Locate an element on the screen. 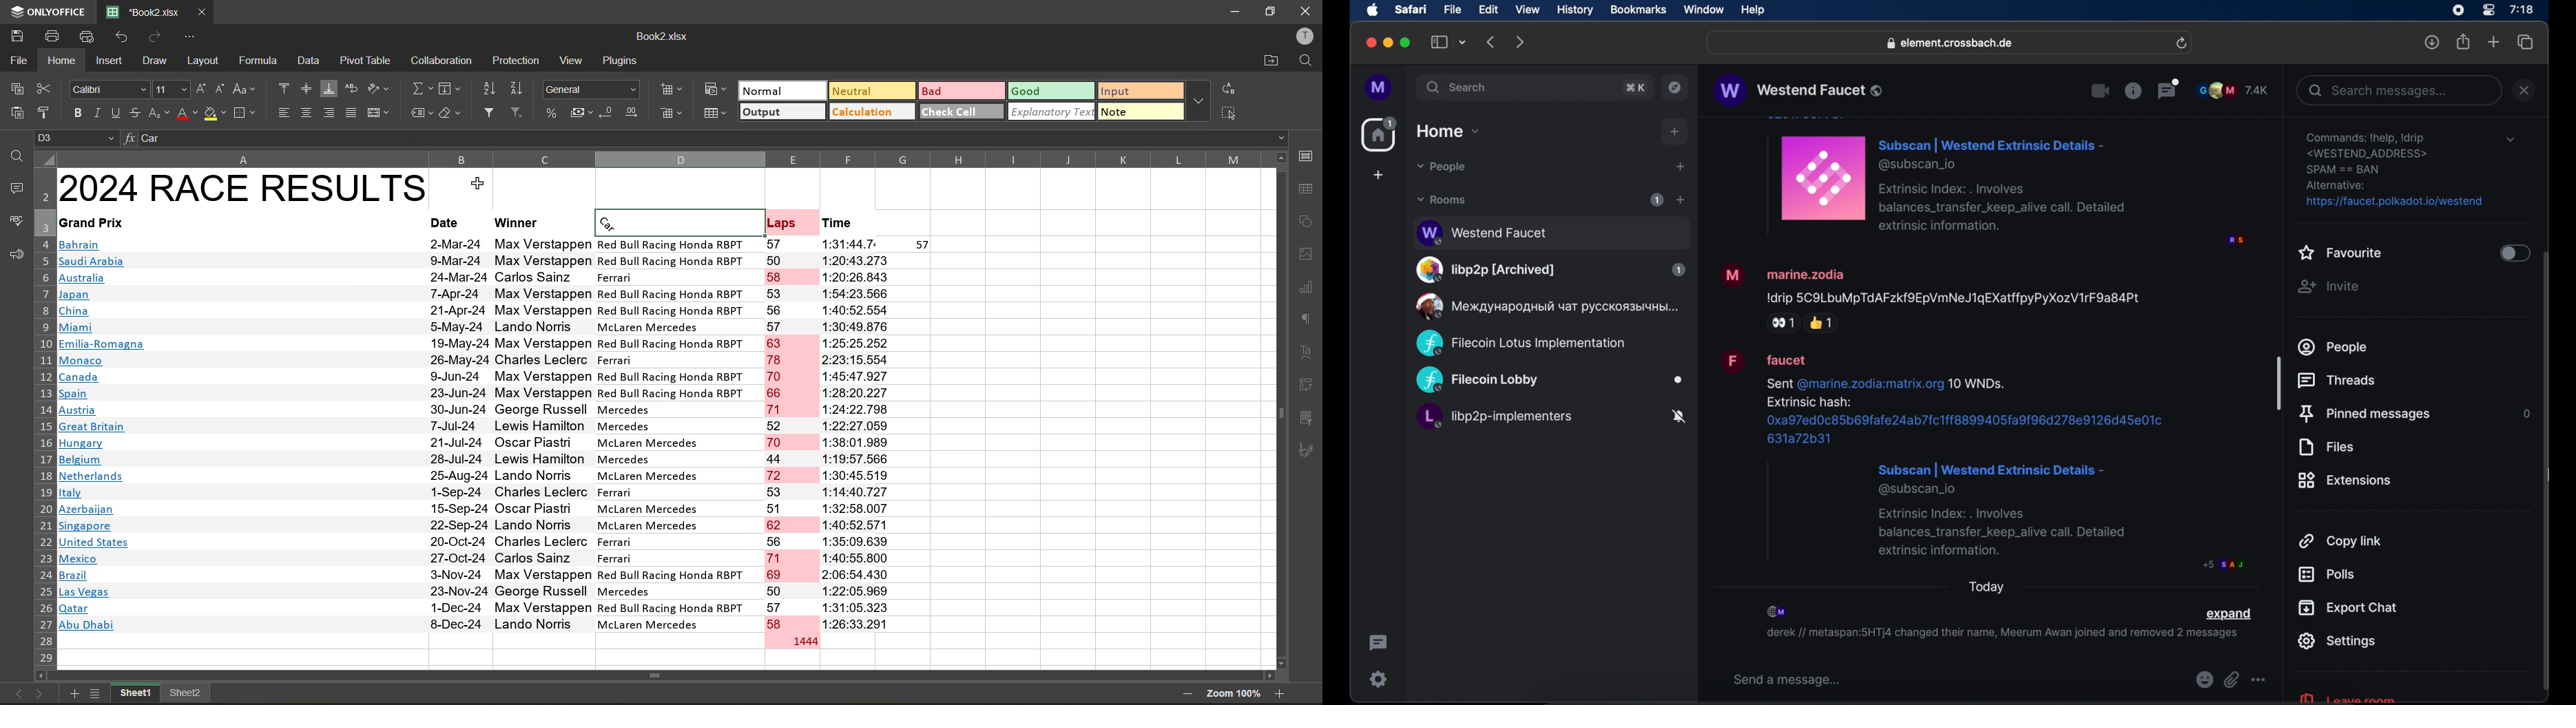 The height and width of the screenshot is (728, 2576). spellcheck is located at coordinates (13, 221).